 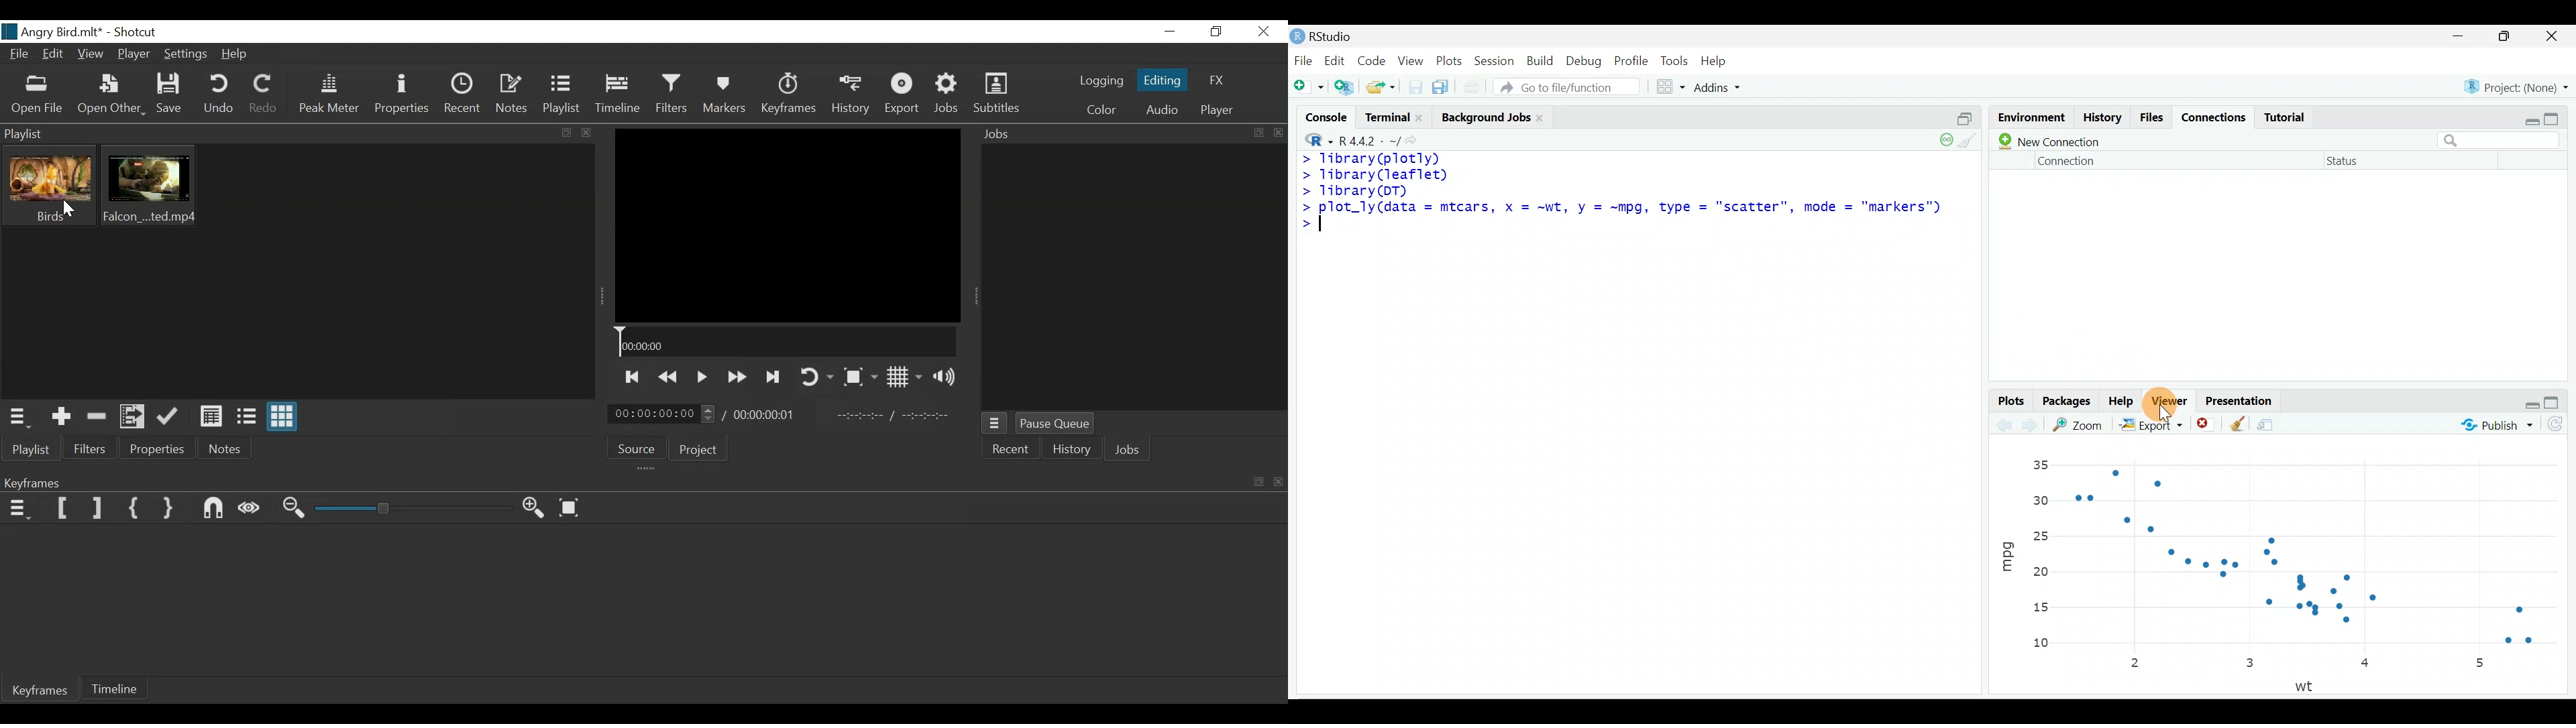 I want to click on Session, so click(x=1494, y=60).